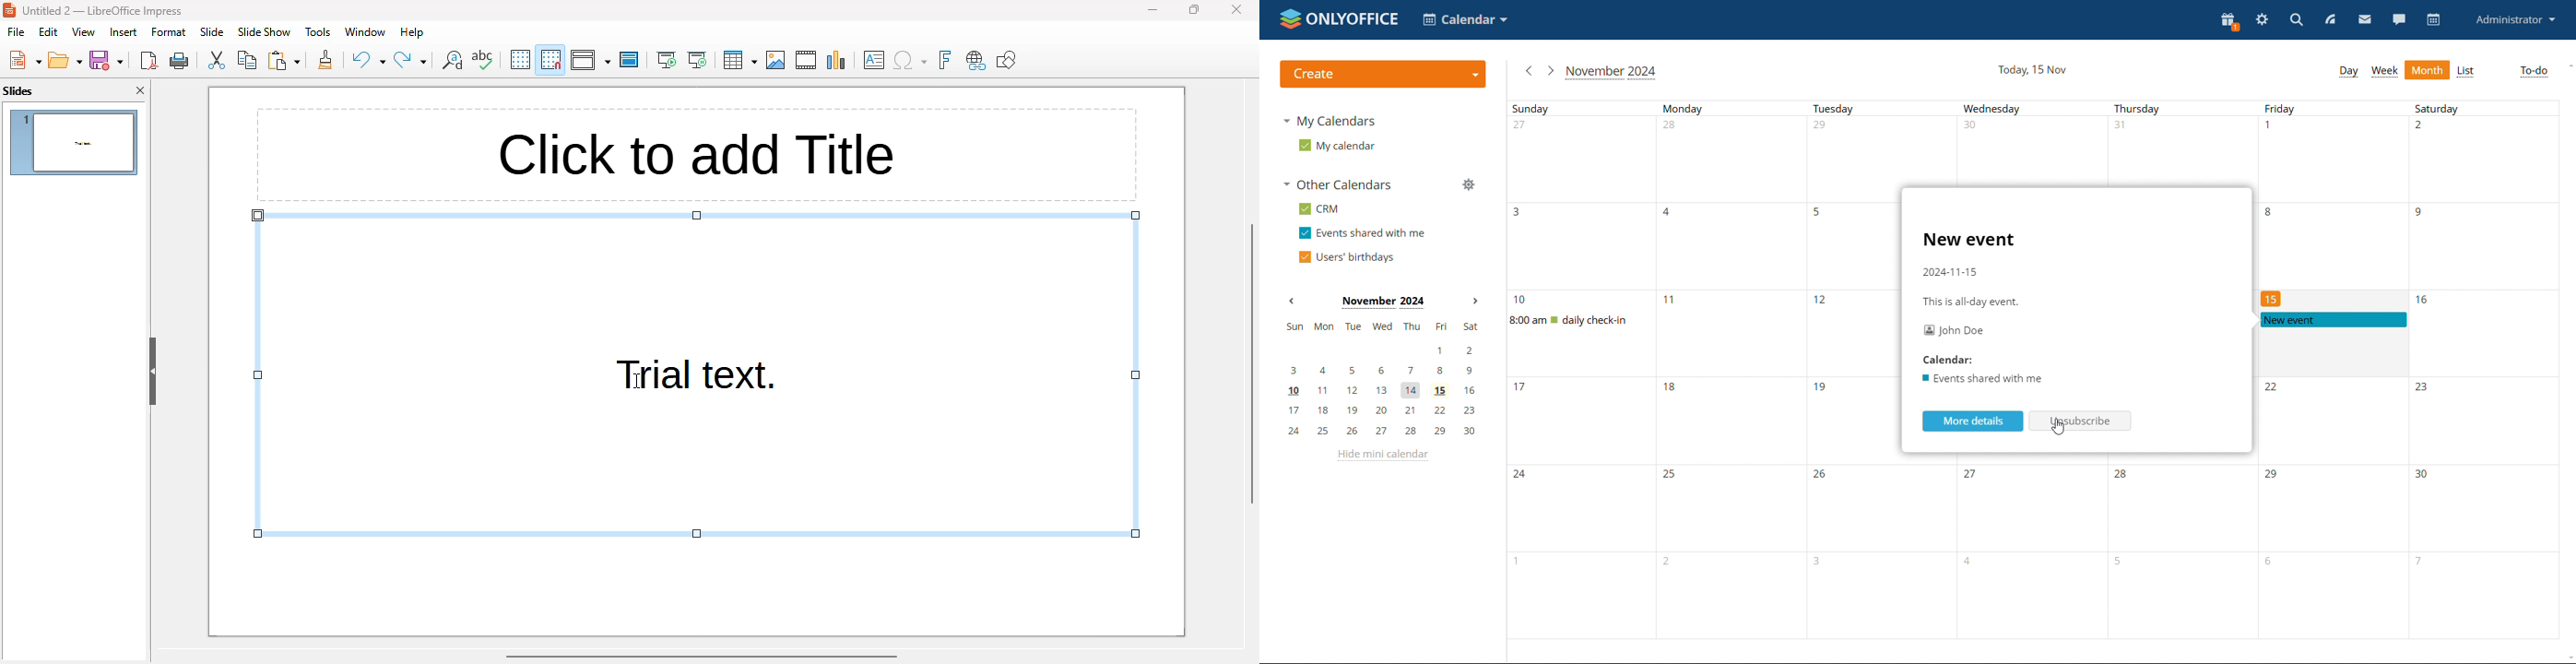  What do you see at coordinates (2081, 423) in the screenshot?
I see `unsubscribe` at bounding box center [2081, 423].